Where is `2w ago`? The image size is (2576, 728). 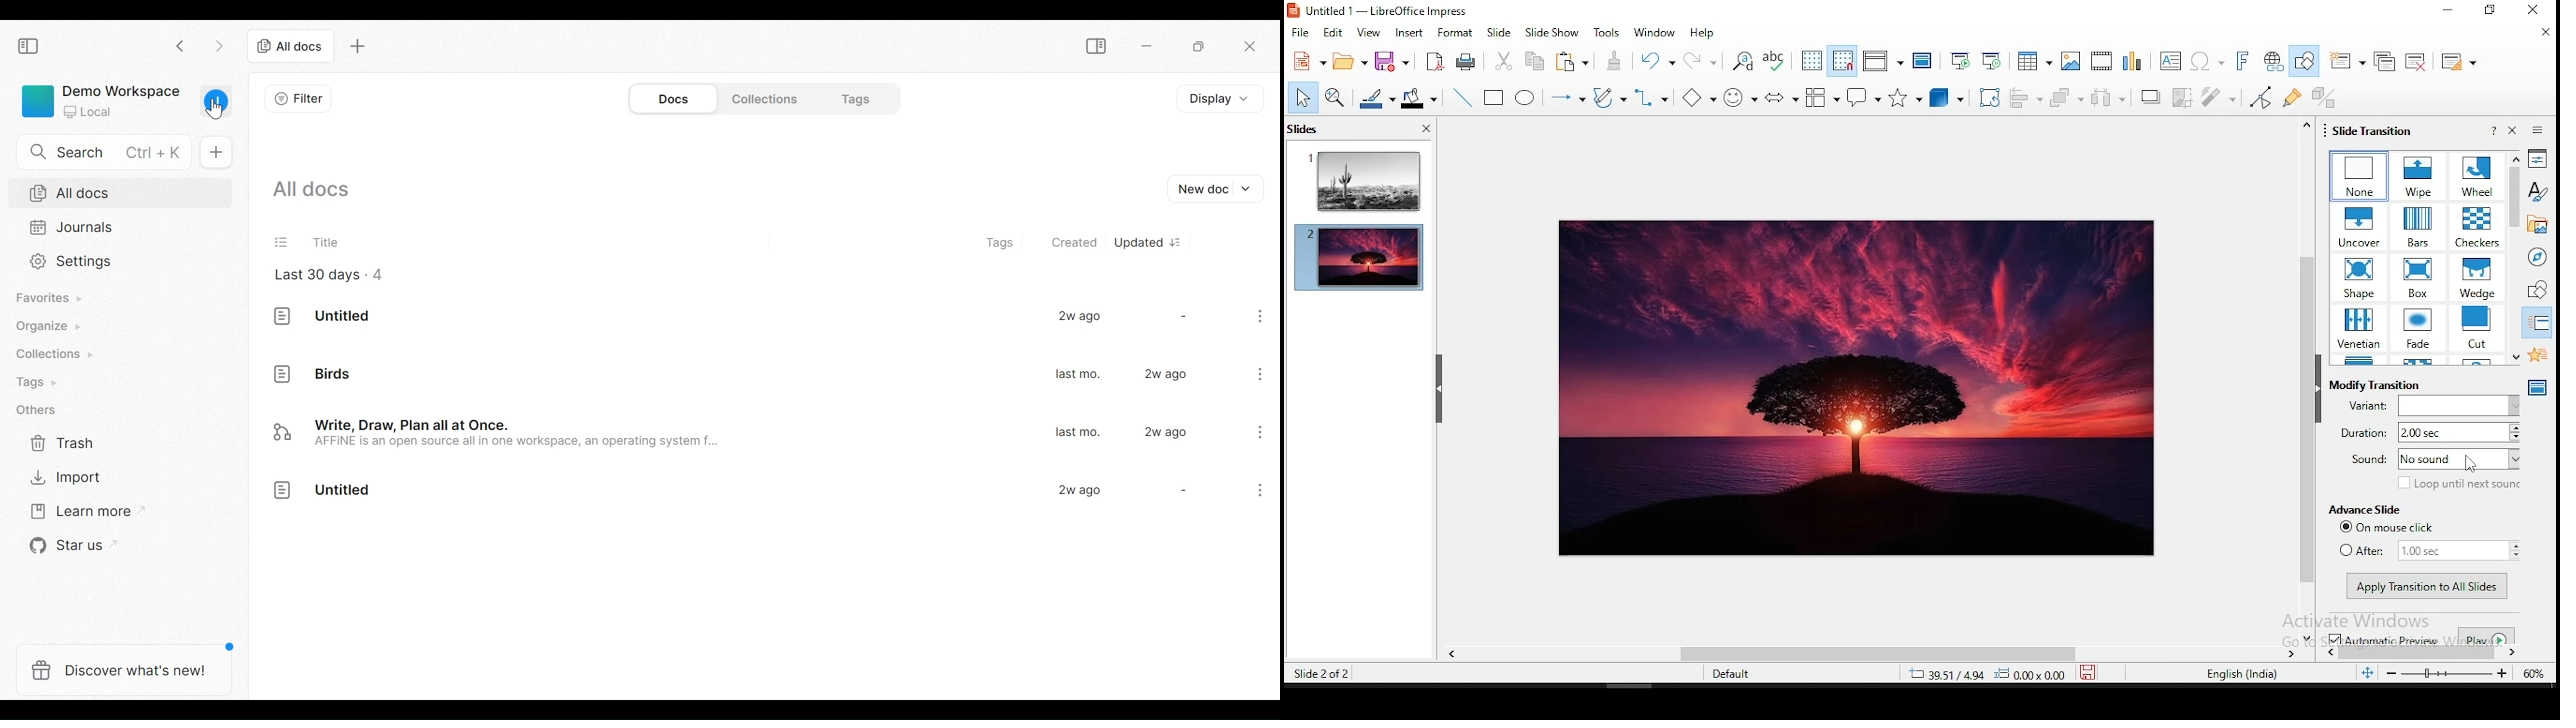 2w ago is located at coordinates (1080, 317).